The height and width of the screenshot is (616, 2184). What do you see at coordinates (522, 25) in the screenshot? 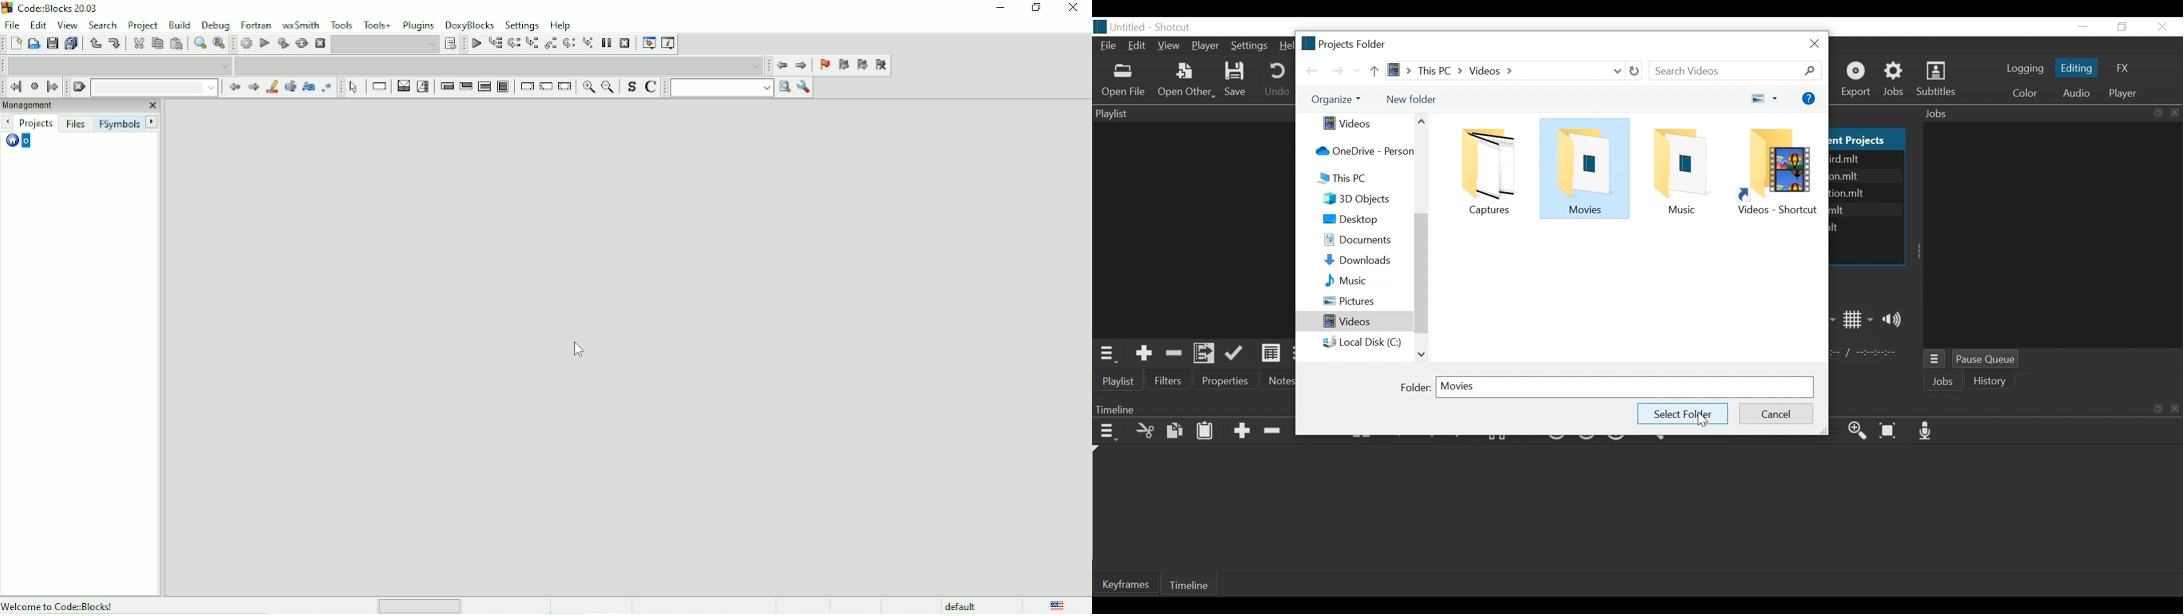
I see `Settings` at bounding box center [522, 25].